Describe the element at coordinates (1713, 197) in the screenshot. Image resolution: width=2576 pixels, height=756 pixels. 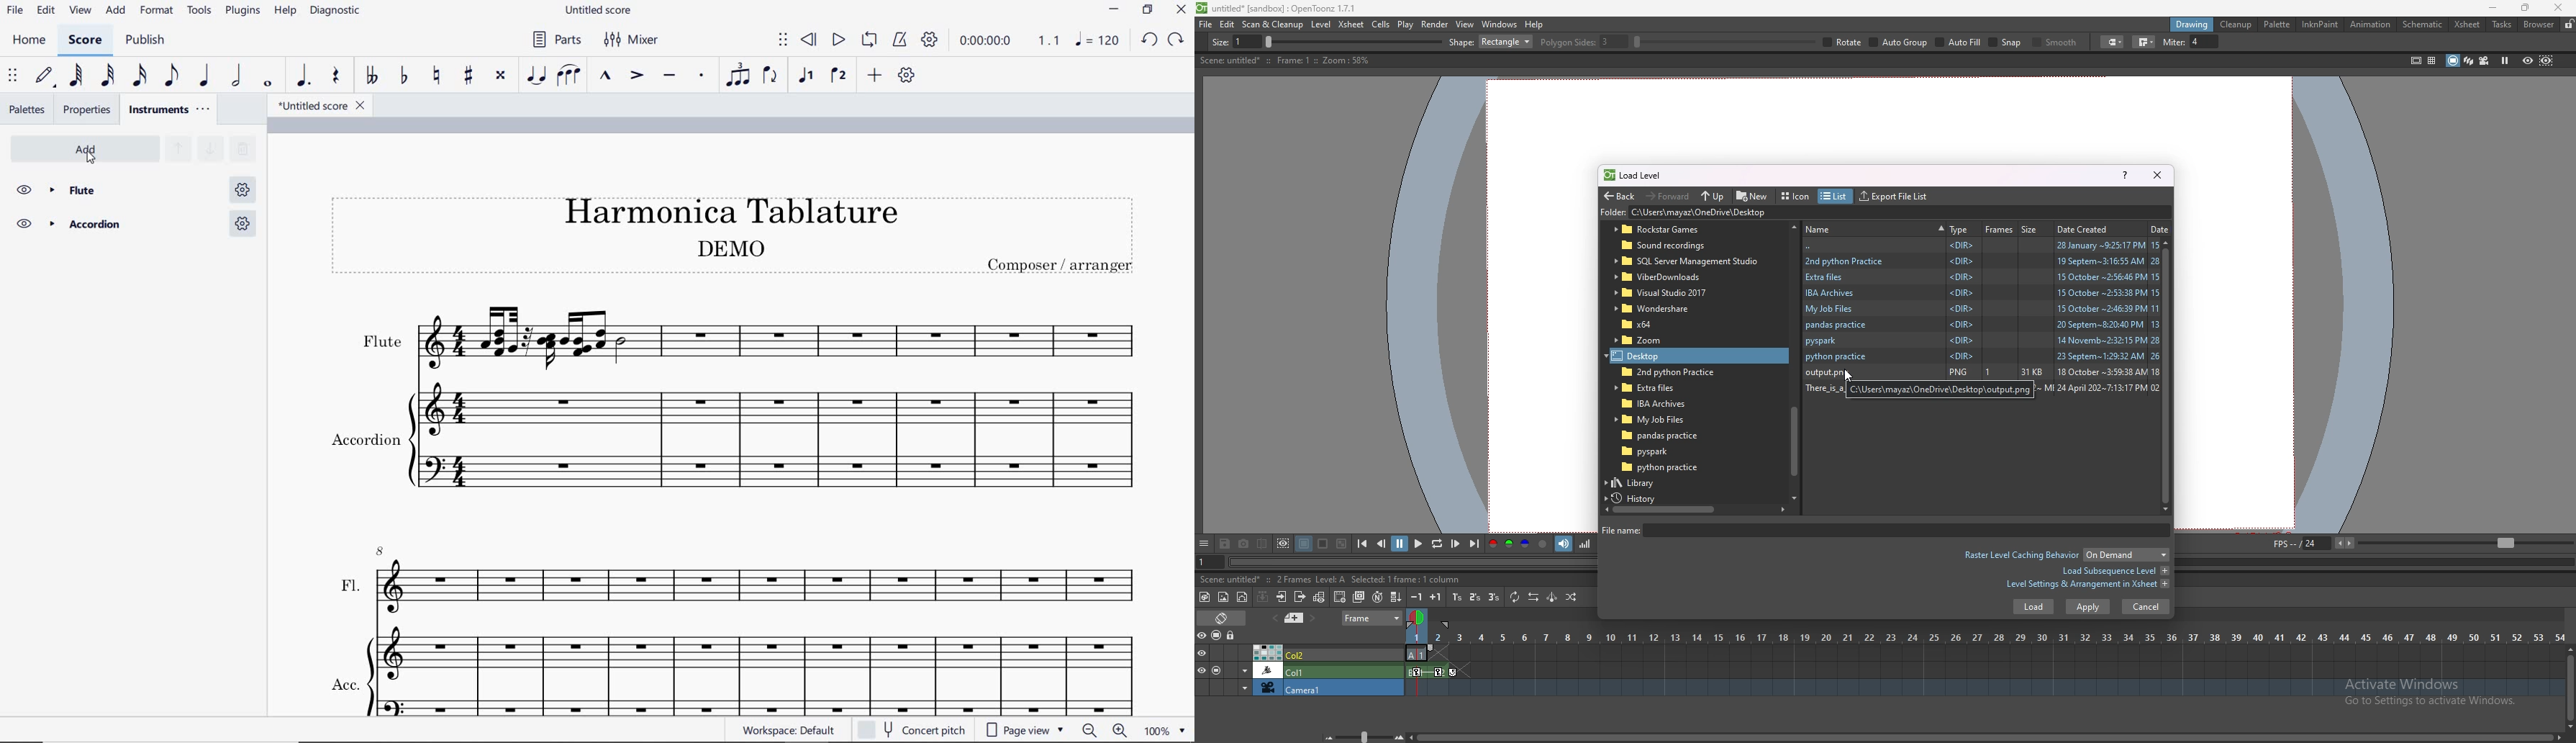
I see `up` at that location.